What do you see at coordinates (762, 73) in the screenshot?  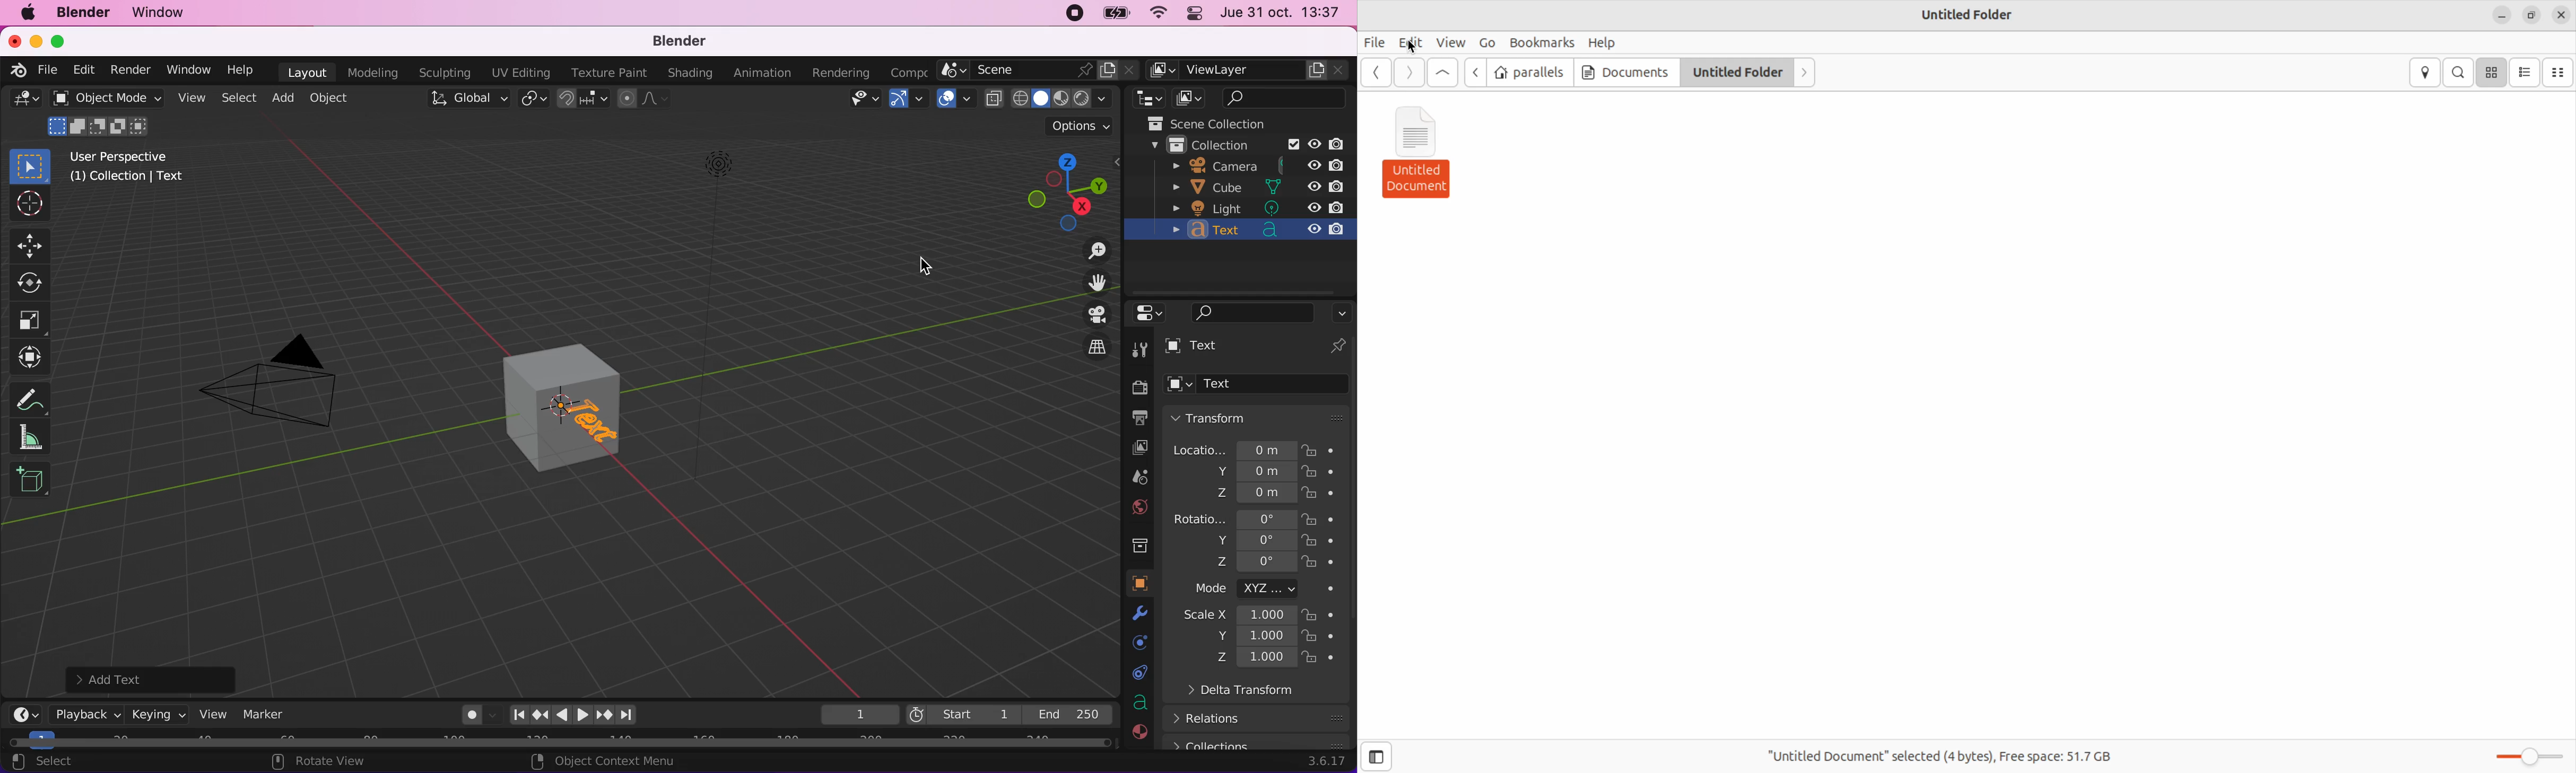 I see `animation` at bounding box center [762, 73].